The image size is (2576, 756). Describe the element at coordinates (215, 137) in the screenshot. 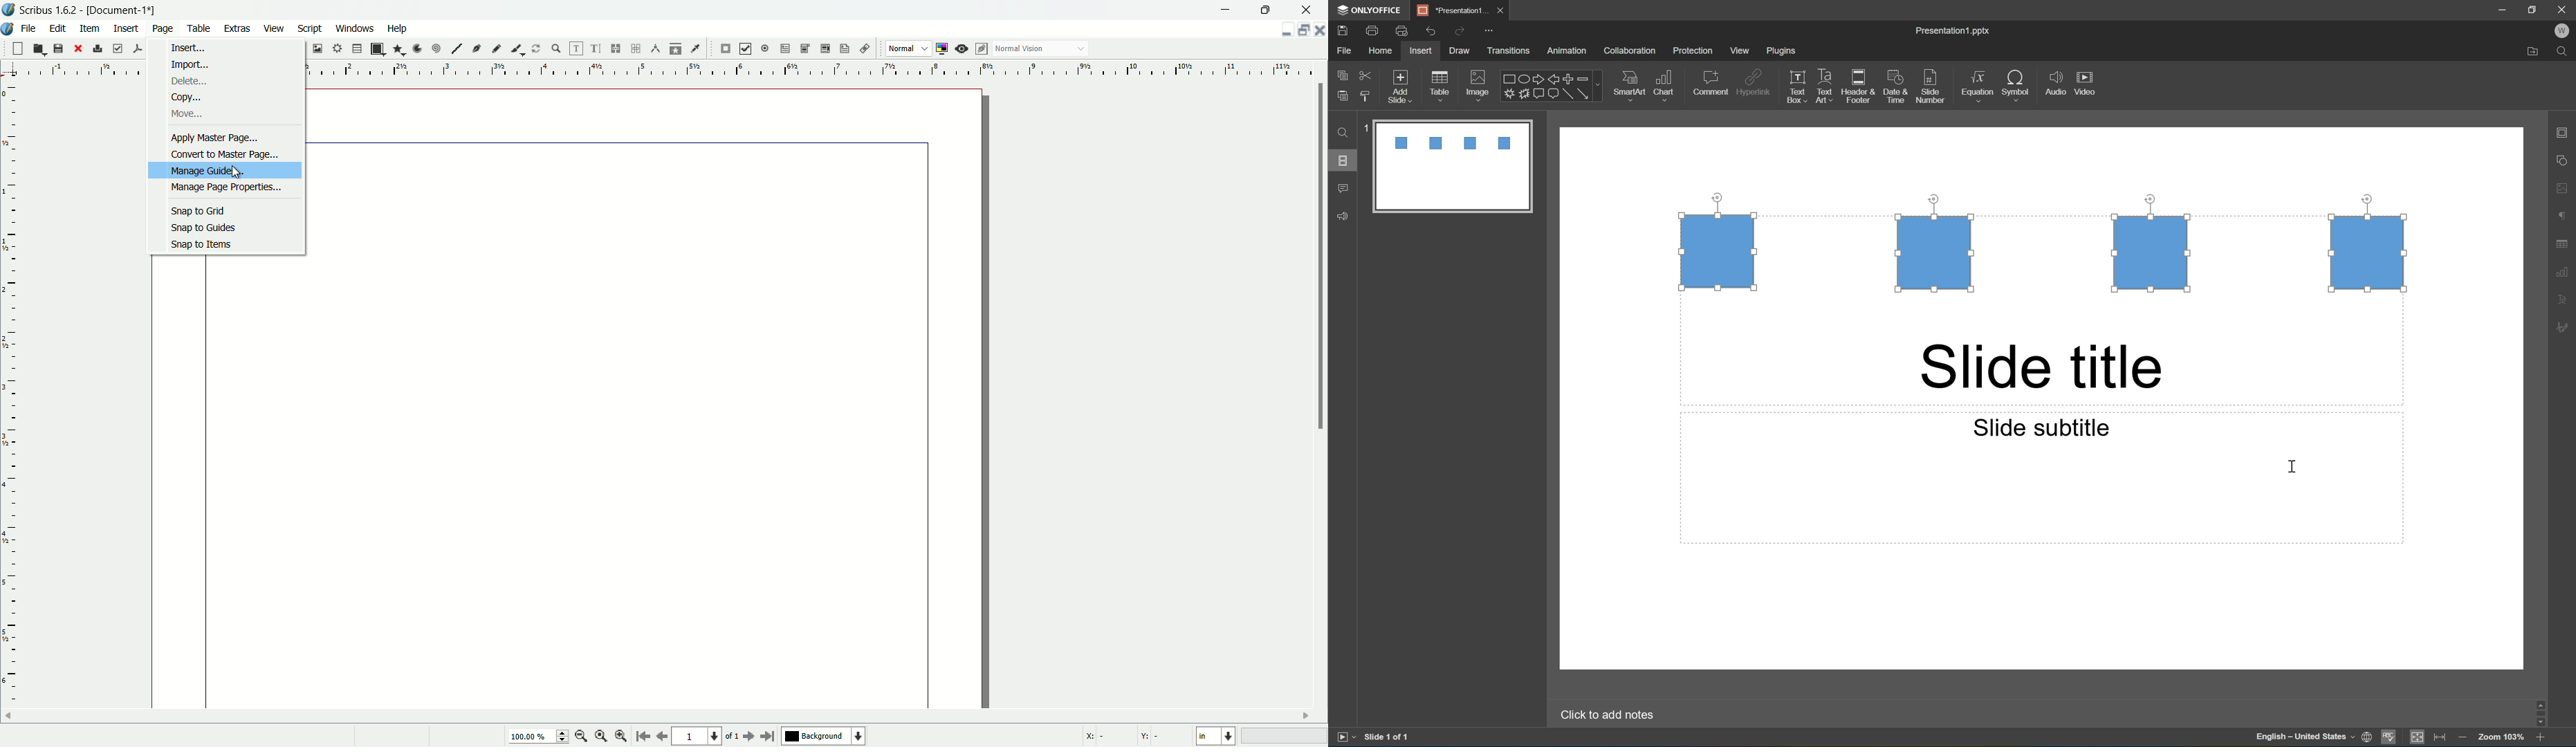

I see `apply master page` at that location.